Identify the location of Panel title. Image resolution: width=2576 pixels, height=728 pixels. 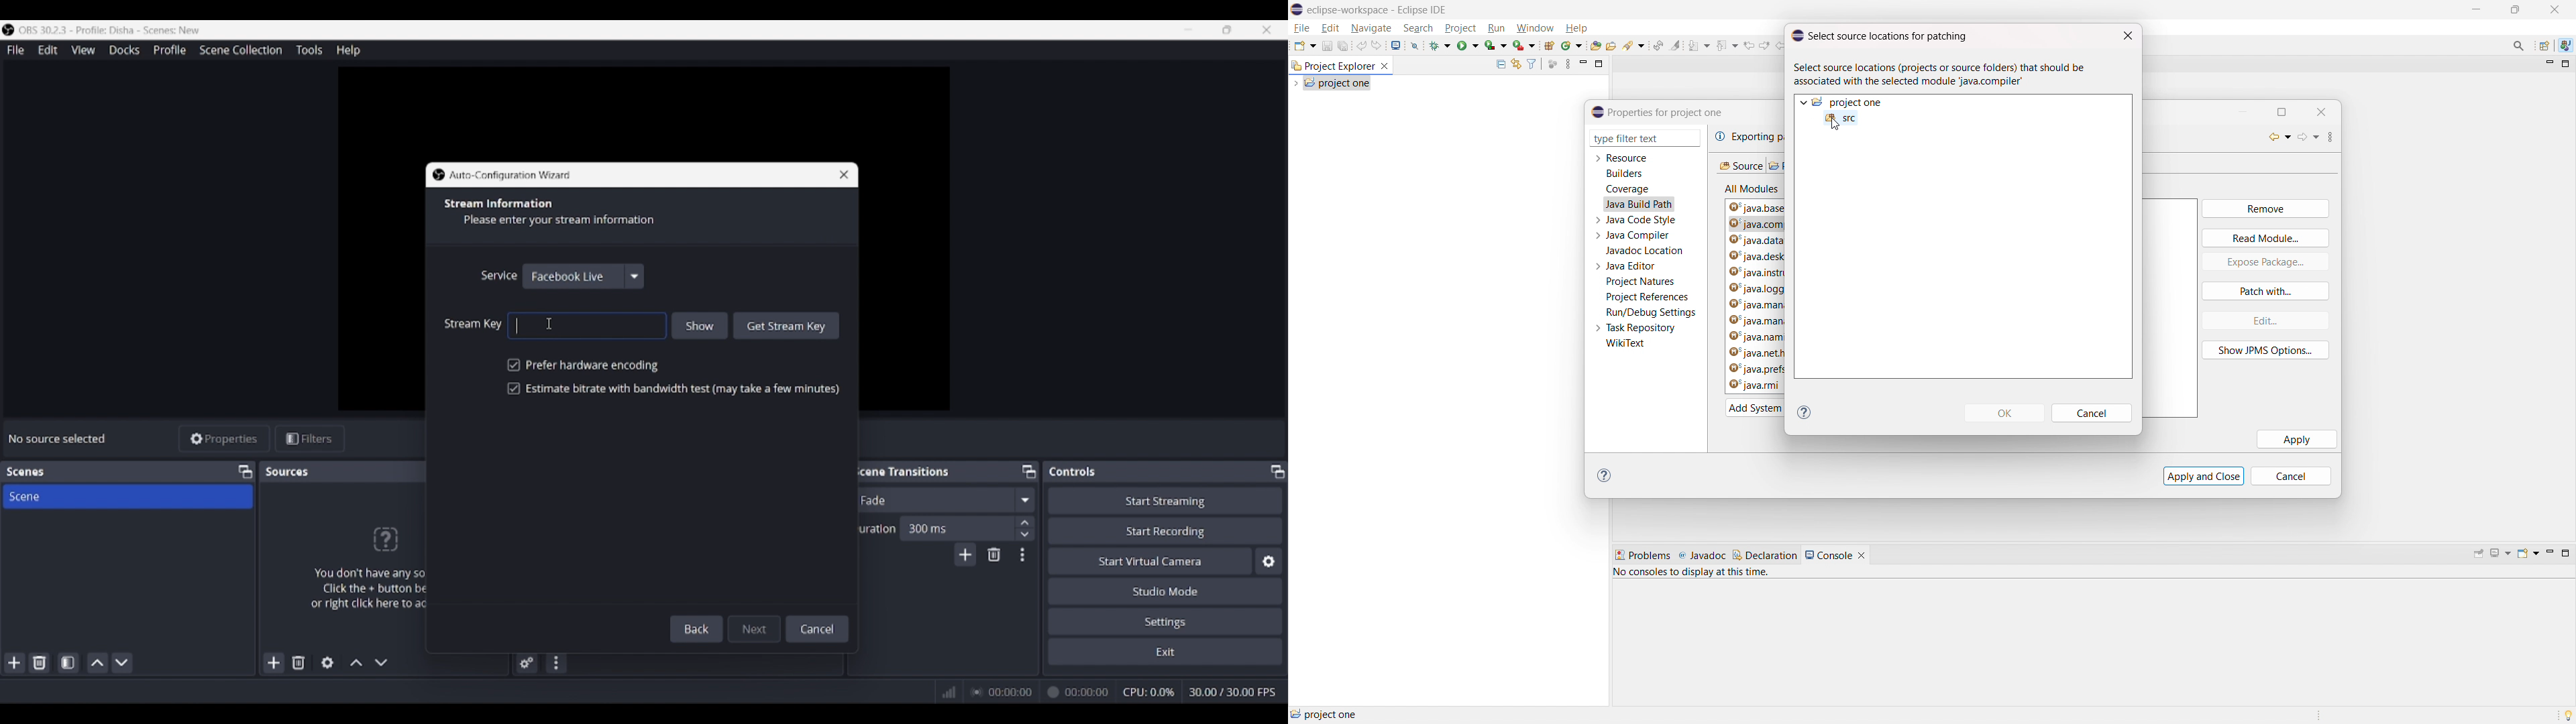
(288, 471).